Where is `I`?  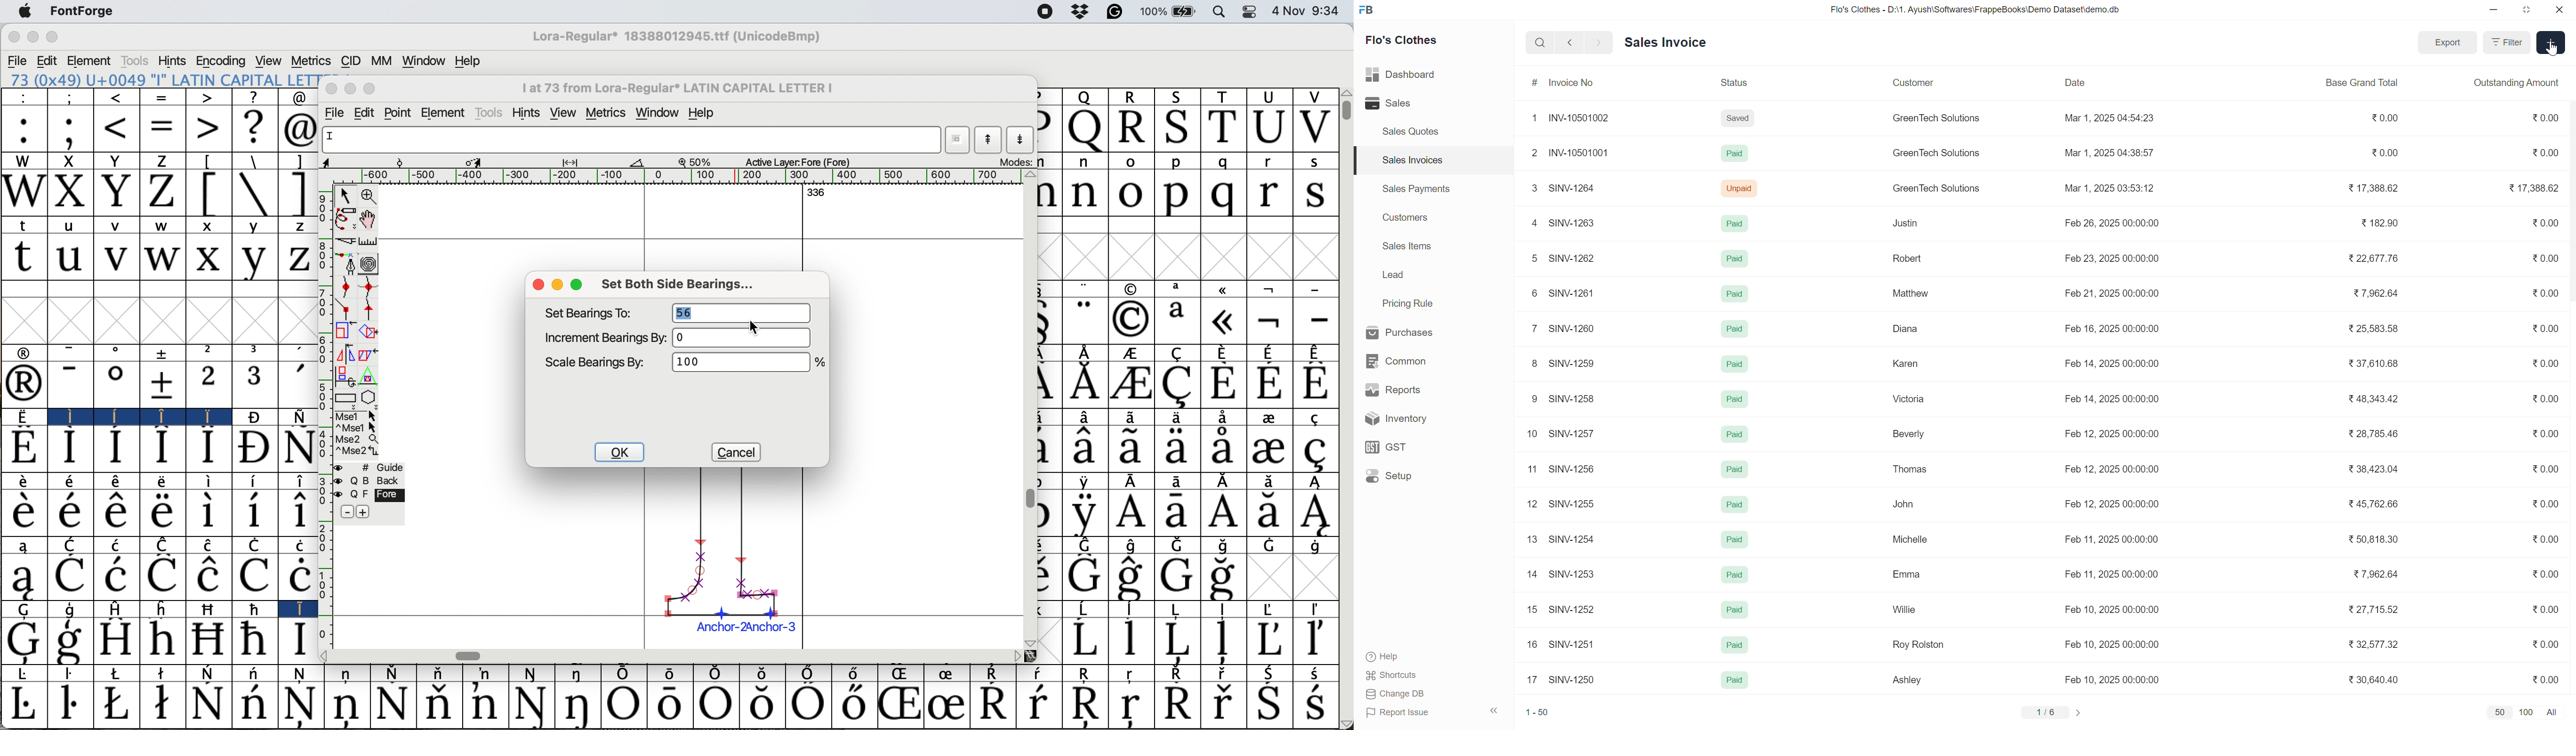
I is located at coordinates (297, 608).